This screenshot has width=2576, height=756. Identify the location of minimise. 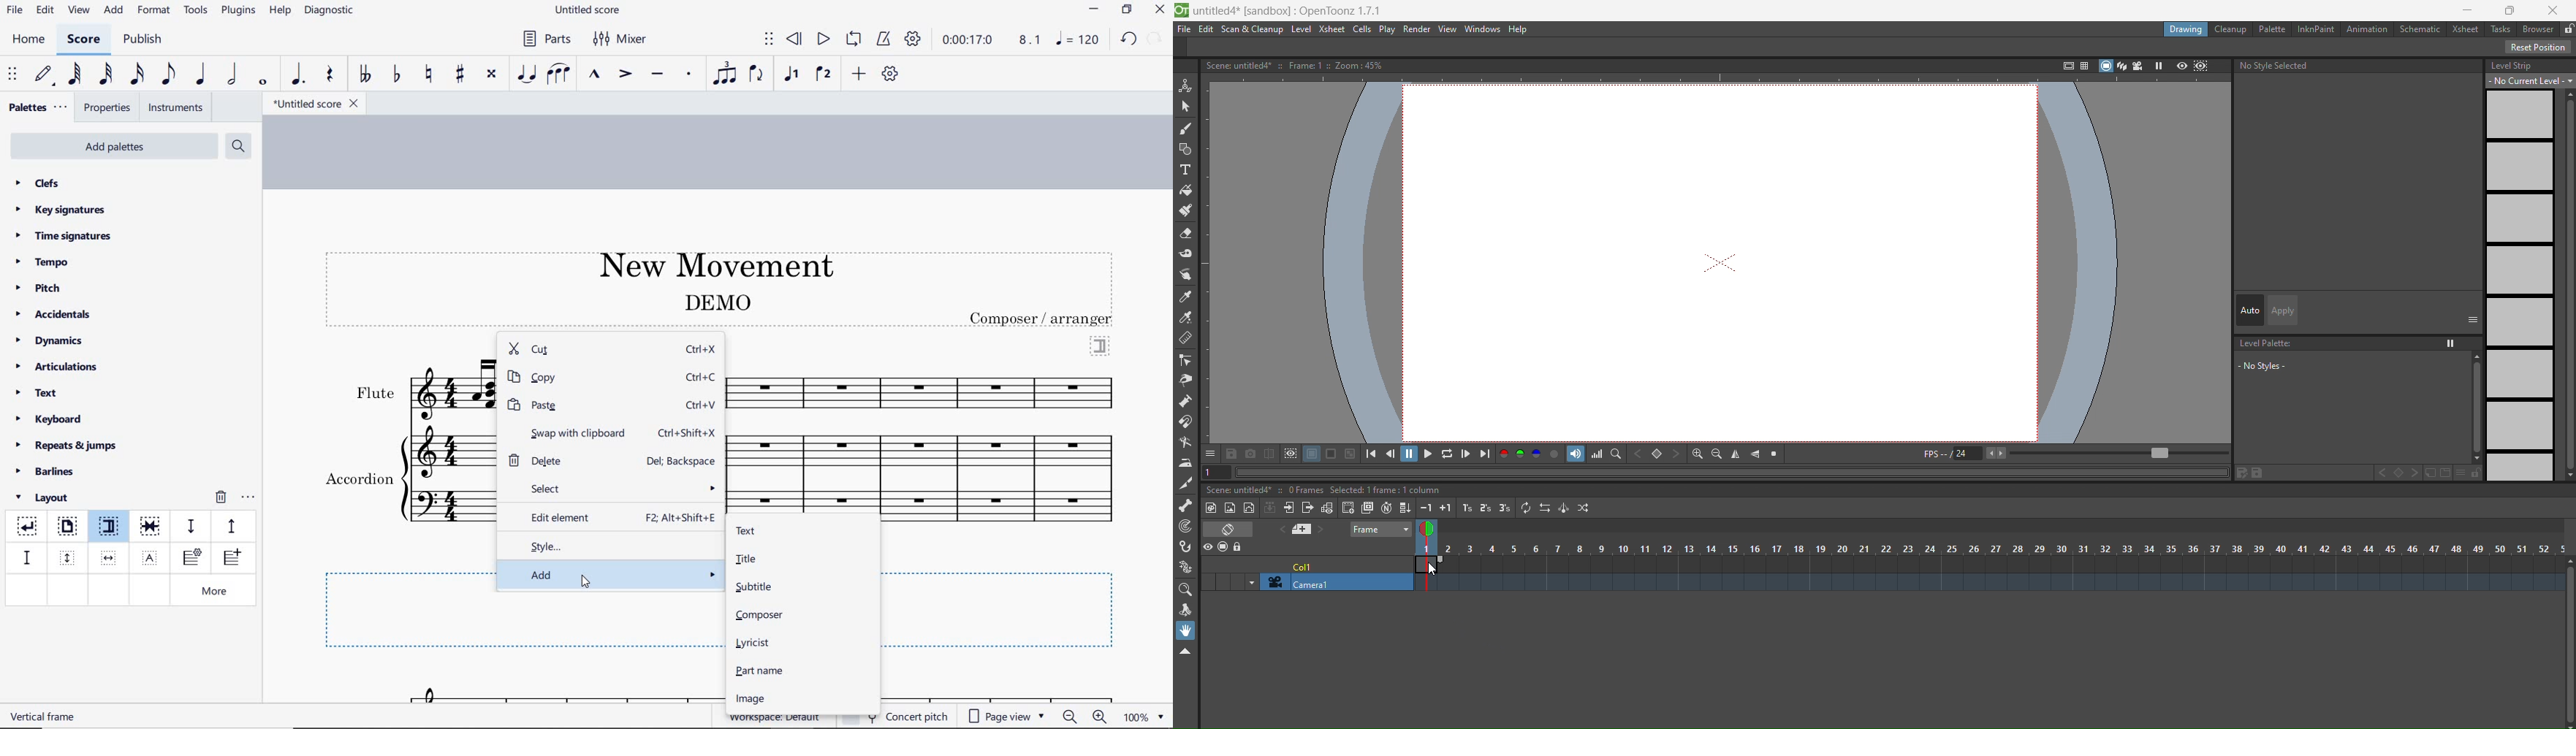
(2468, 10).